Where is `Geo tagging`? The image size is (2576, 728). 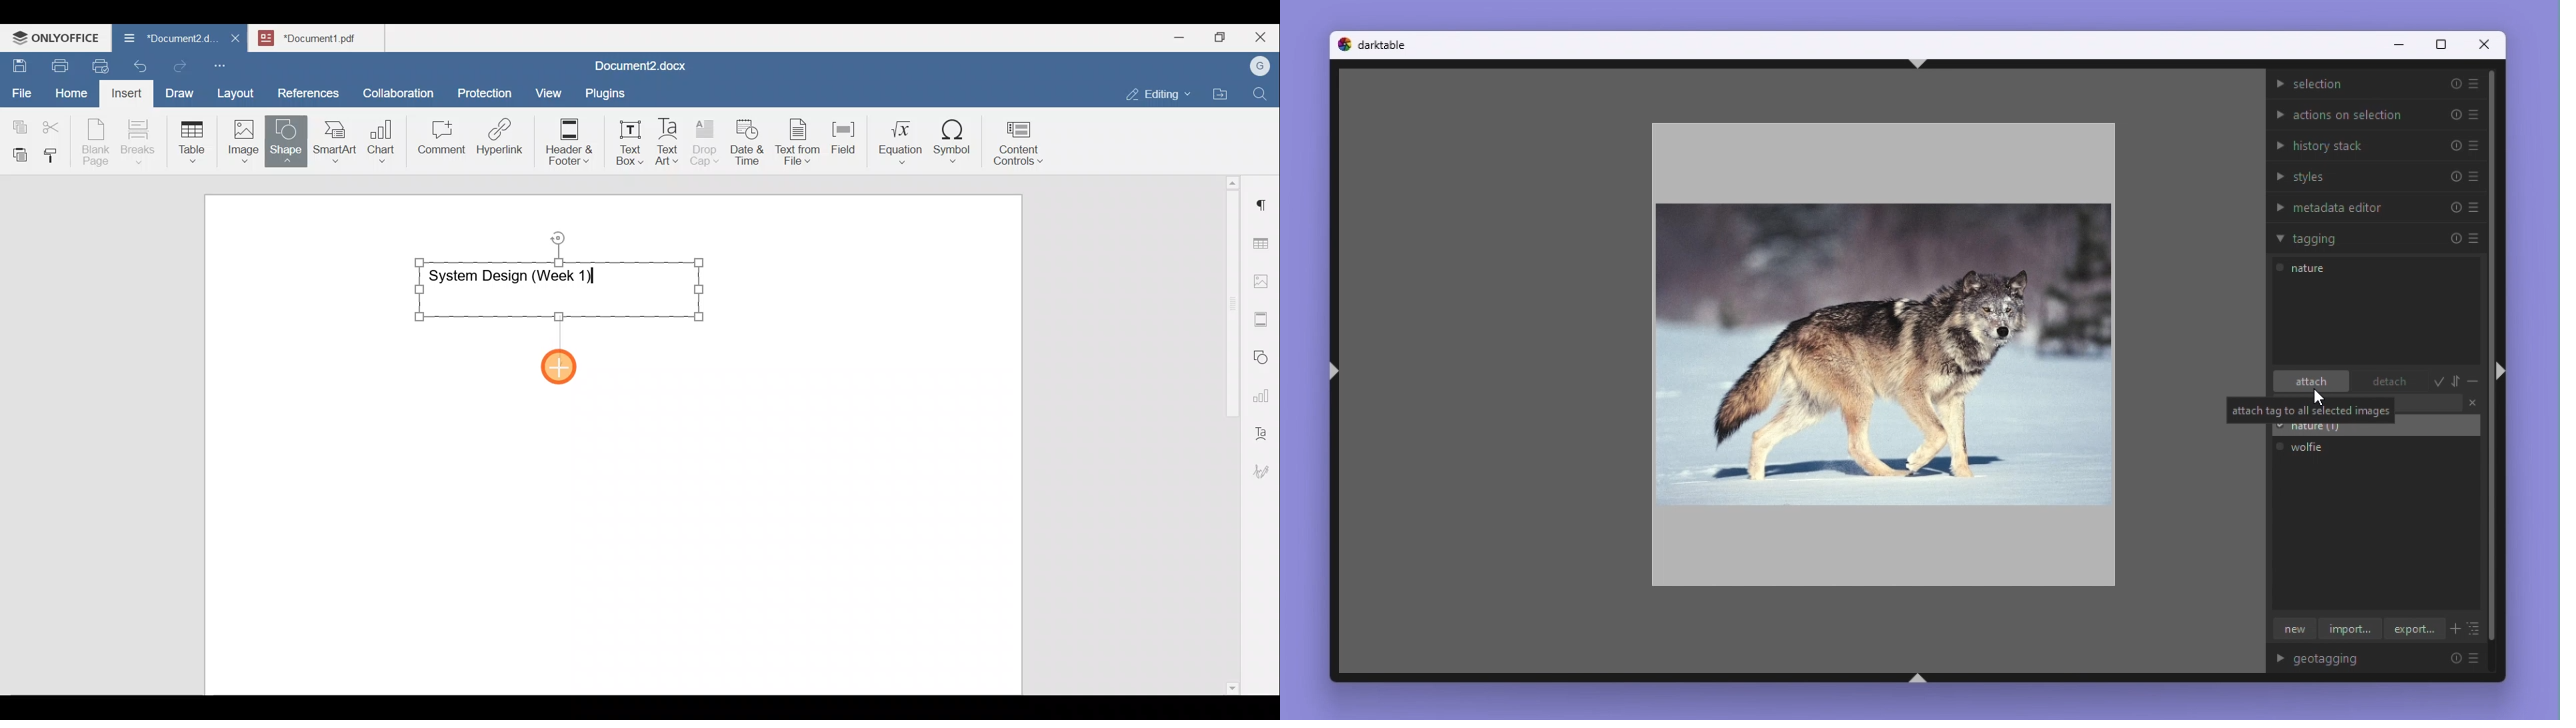
Geo tagging is located at coordinates (2384, 660).